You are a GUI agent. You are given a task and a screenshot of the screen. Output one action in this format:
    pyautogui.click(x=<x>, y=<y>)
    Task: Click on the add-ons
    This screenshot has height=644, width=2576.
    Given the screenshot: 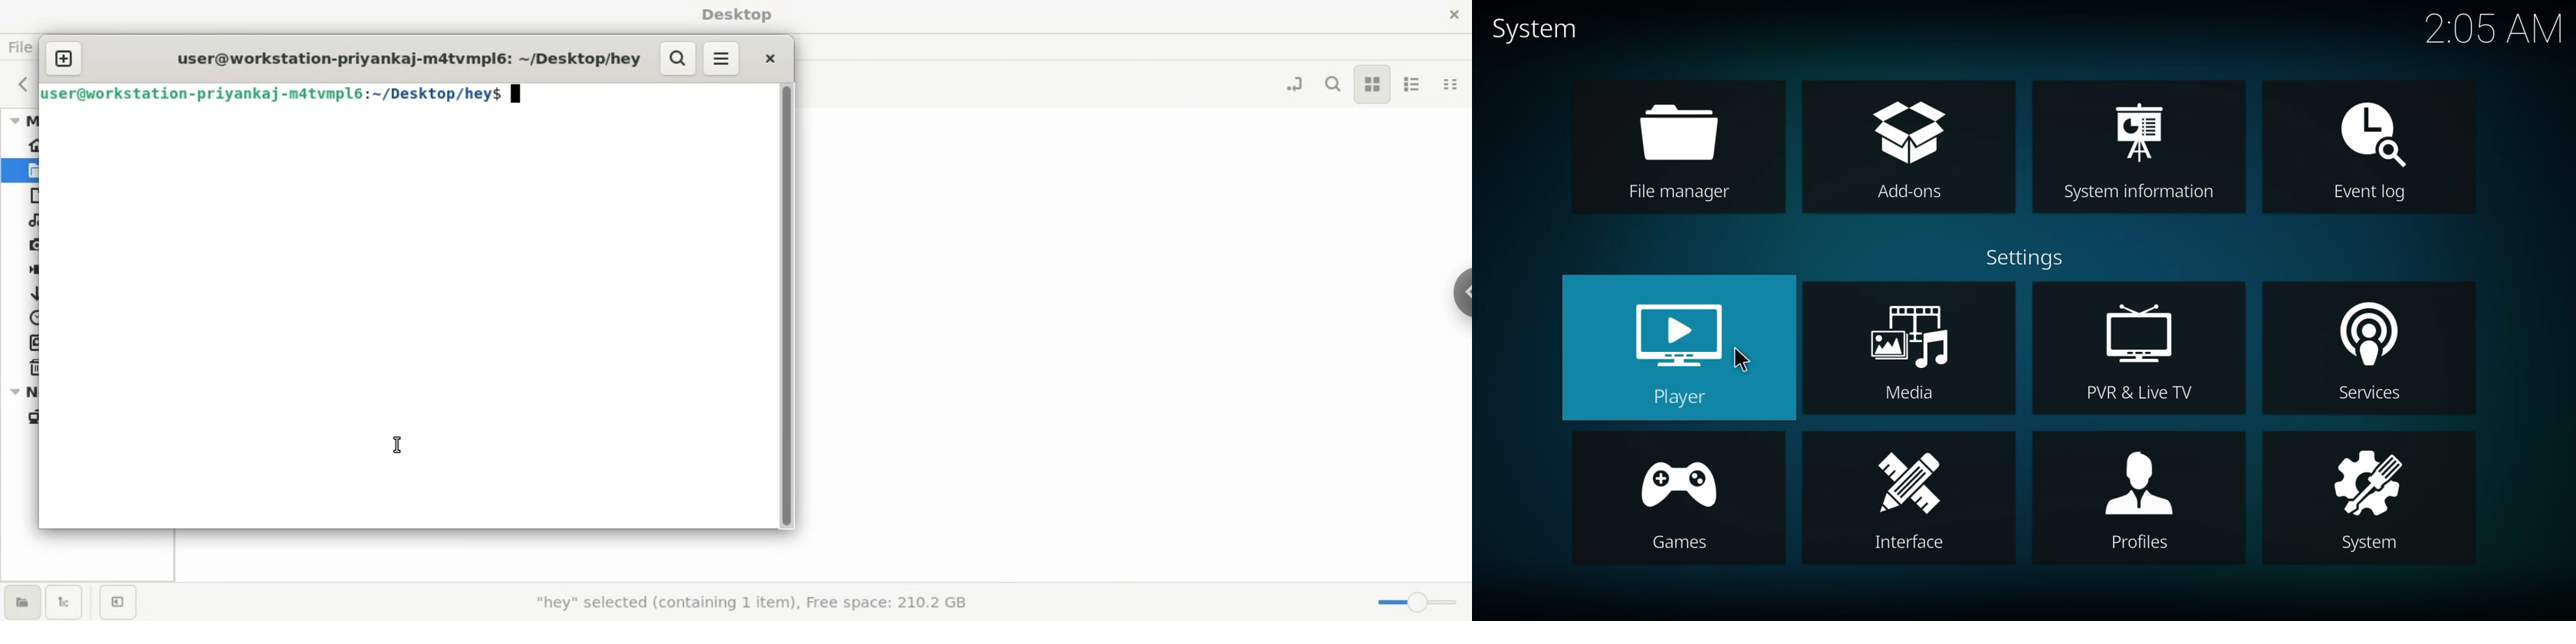 What is the action you would take?
    pyautogui.click(x=1911, y=149)
    